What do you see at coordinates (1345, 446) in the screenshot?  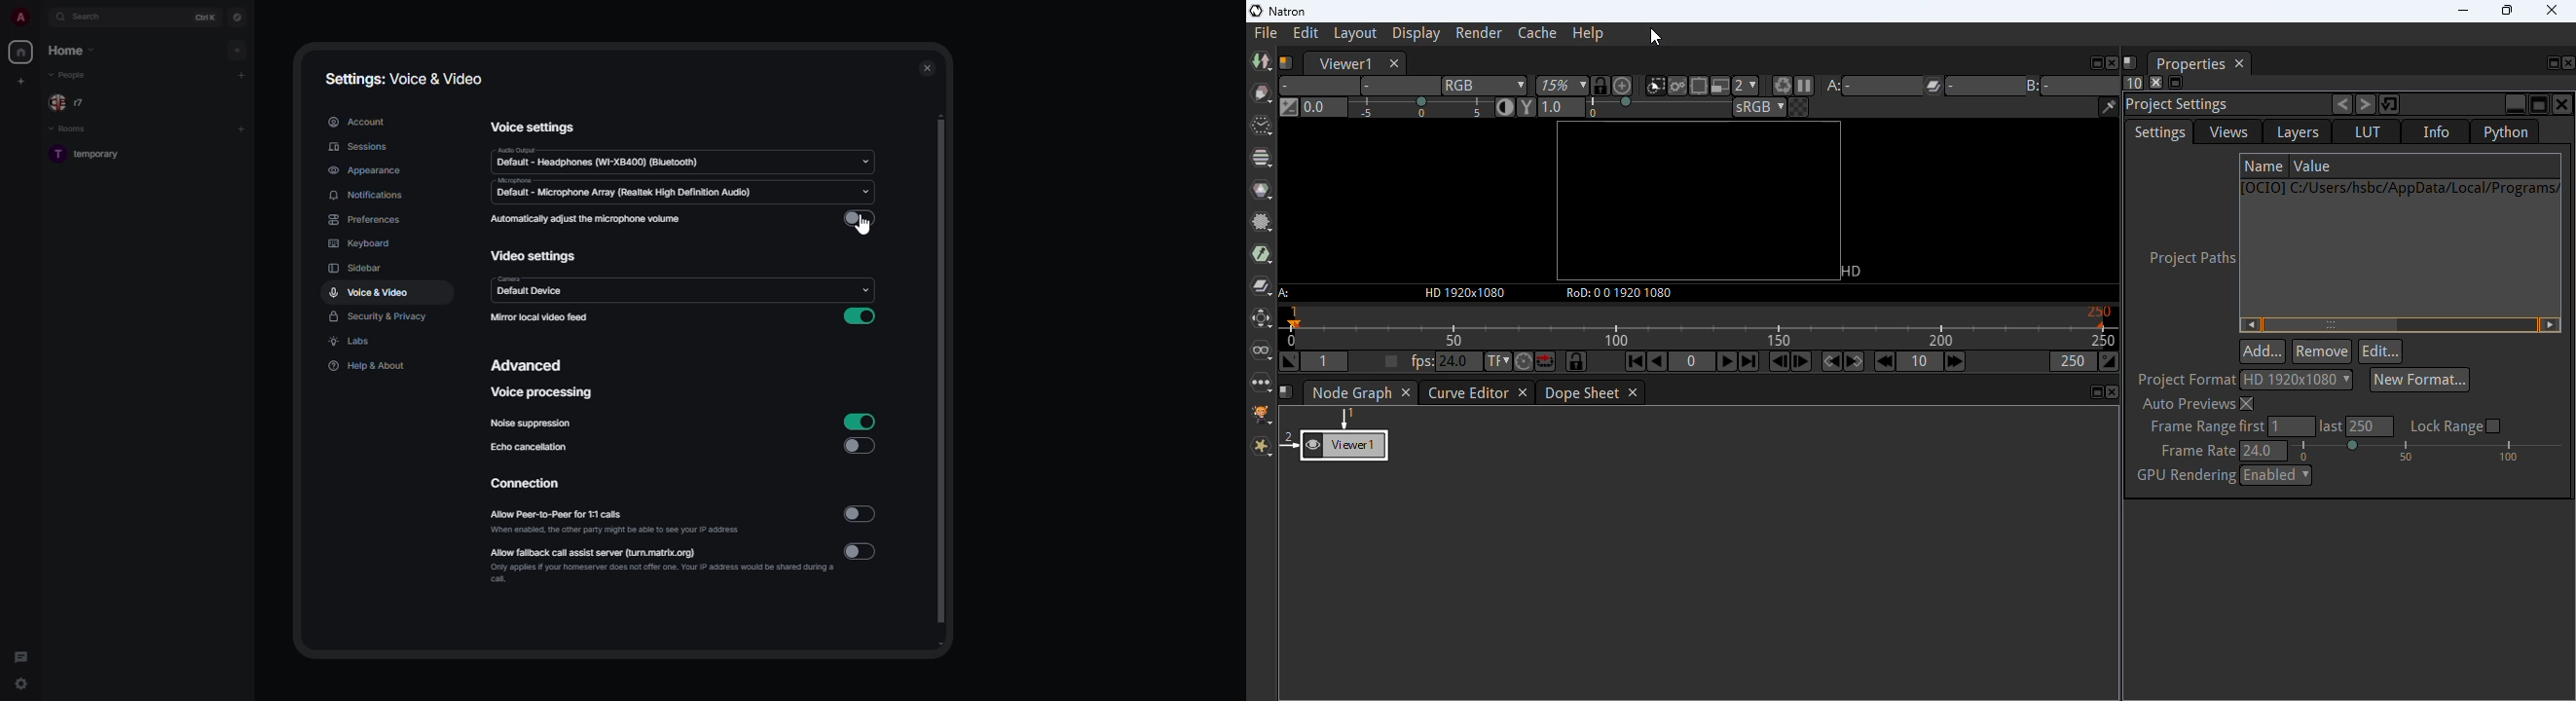 I see `viewer1` at bounding box center [1345, 446].